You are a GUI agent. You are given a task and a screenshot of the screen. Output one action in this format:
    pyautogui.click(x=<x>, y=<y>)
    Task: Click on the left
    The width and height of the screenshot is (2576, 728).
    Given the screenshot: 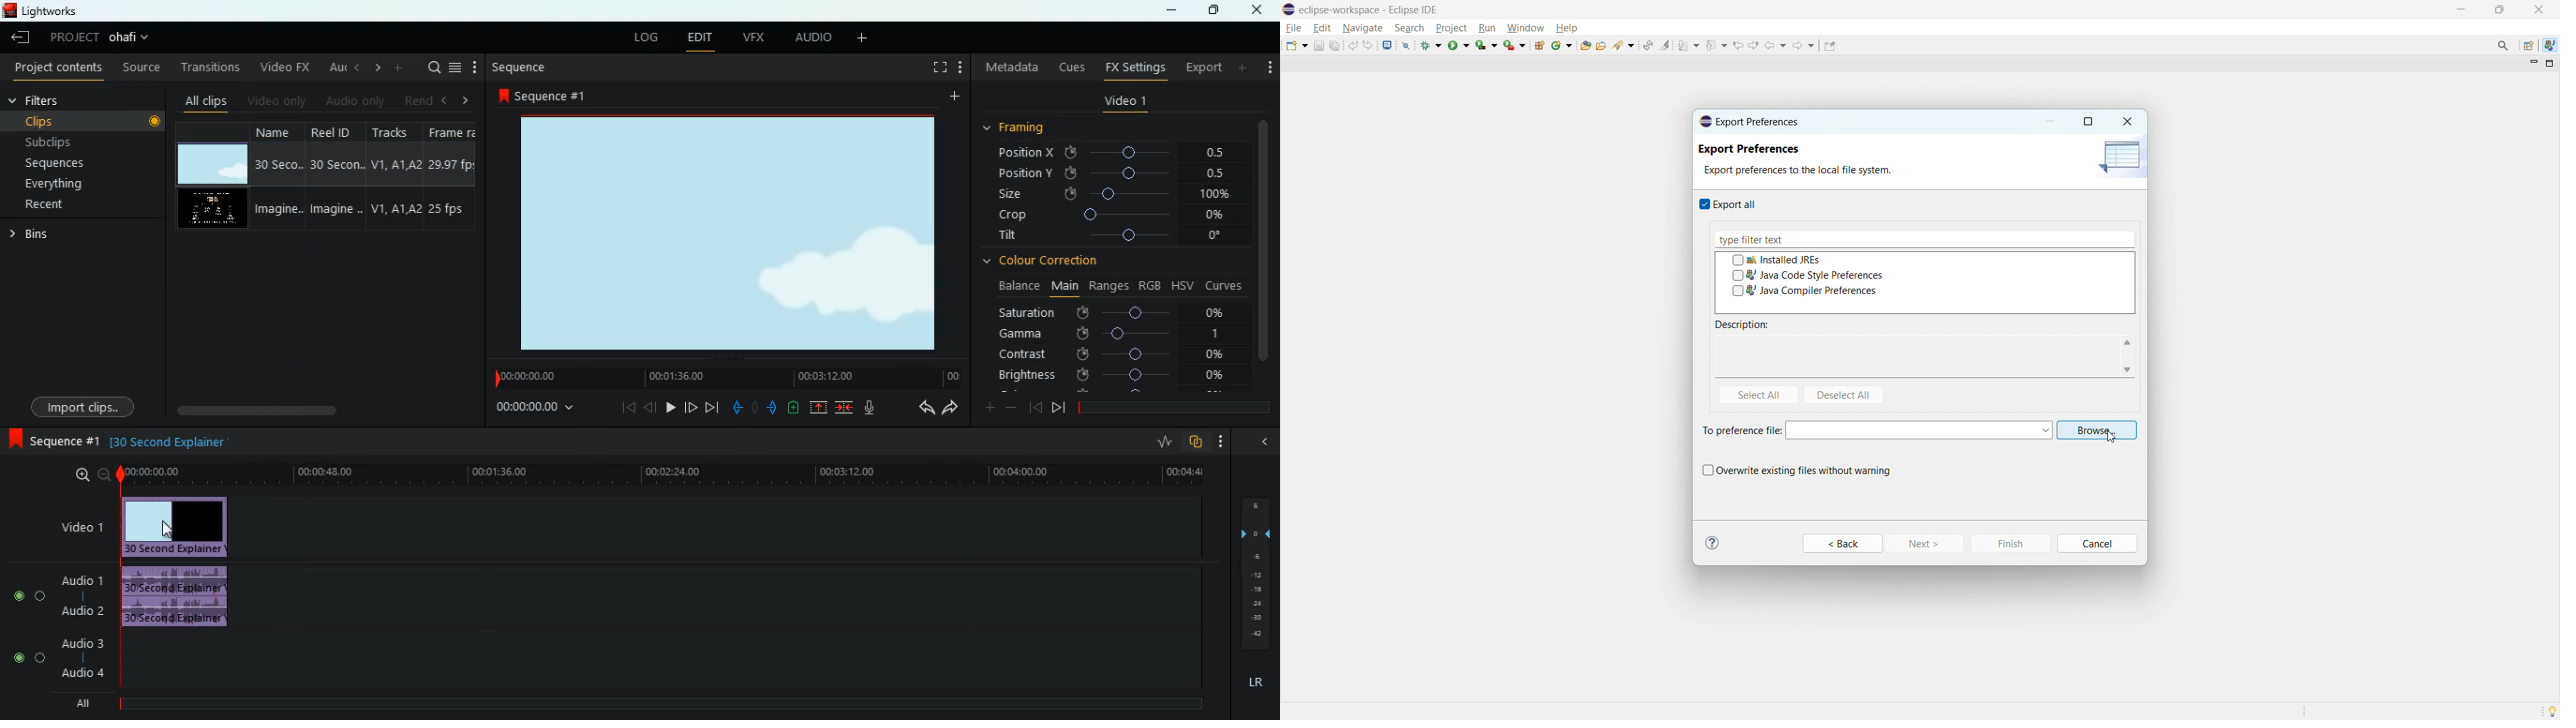 What is the action you would take?
    pyautogui.click(x=354, y=67)
    